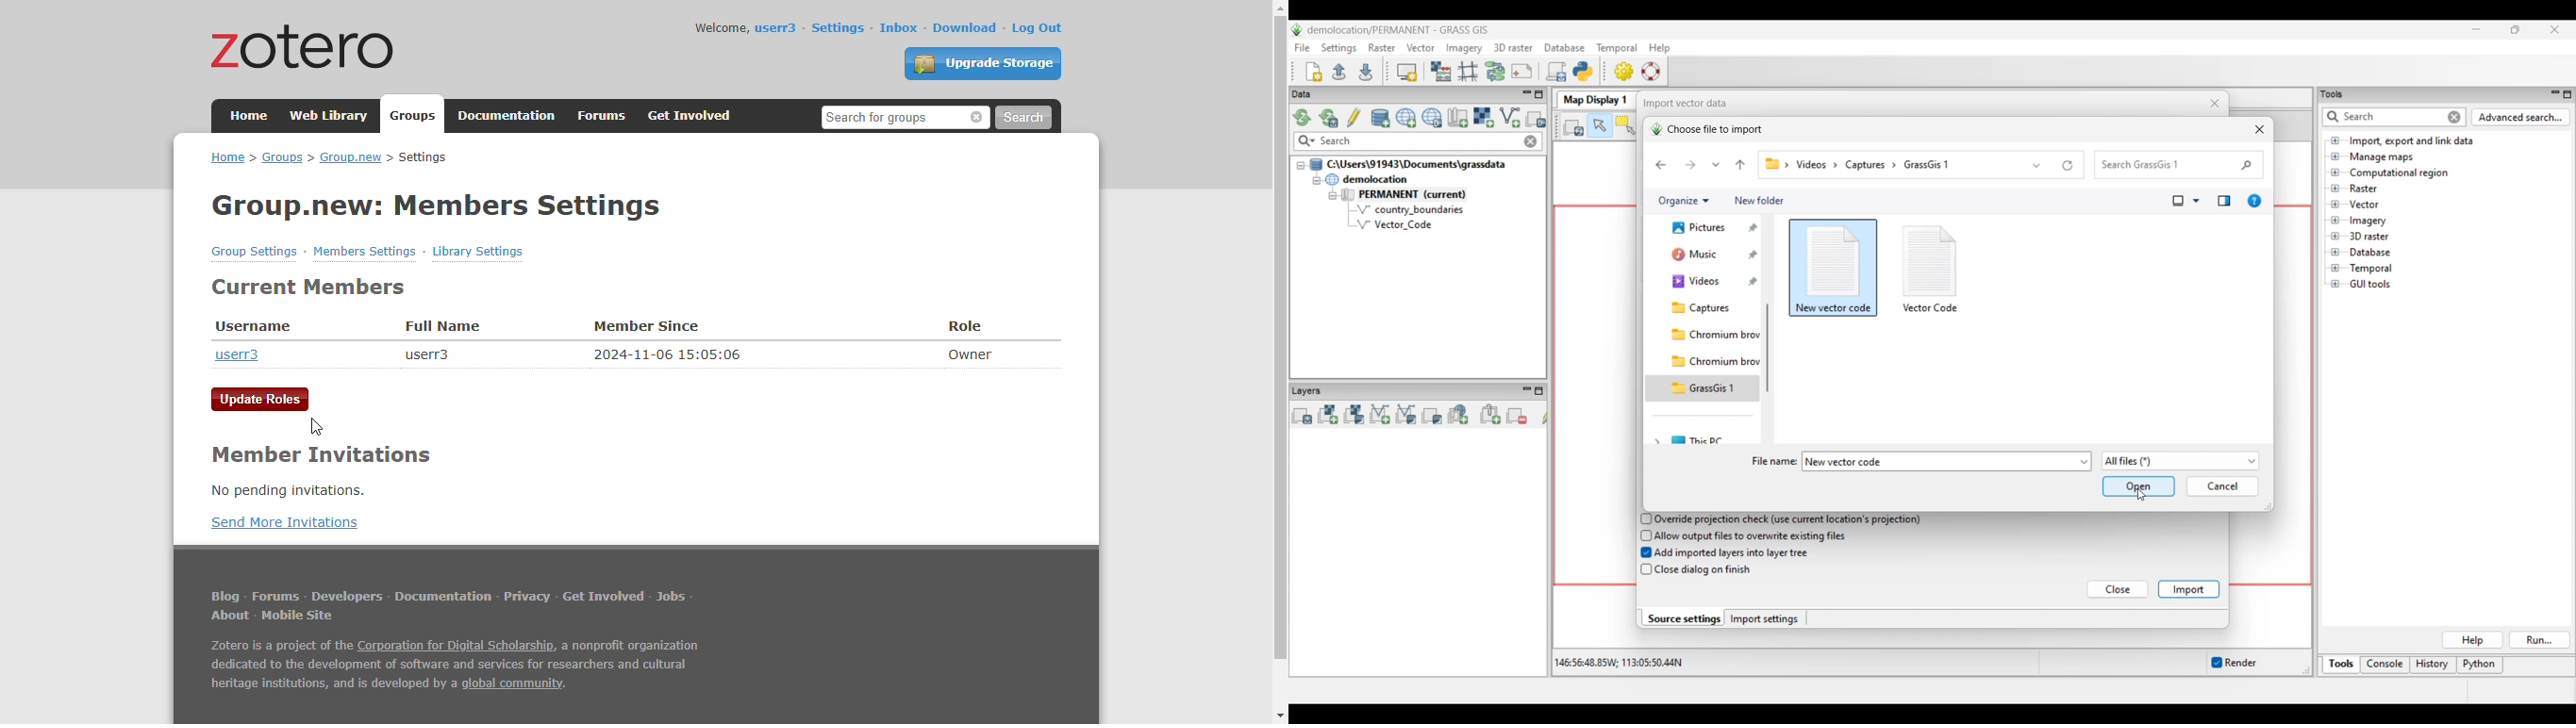  What do you see at coordinates (305, 45) in the screenshot?
I see `zotero` at bounding box center [305, 45].